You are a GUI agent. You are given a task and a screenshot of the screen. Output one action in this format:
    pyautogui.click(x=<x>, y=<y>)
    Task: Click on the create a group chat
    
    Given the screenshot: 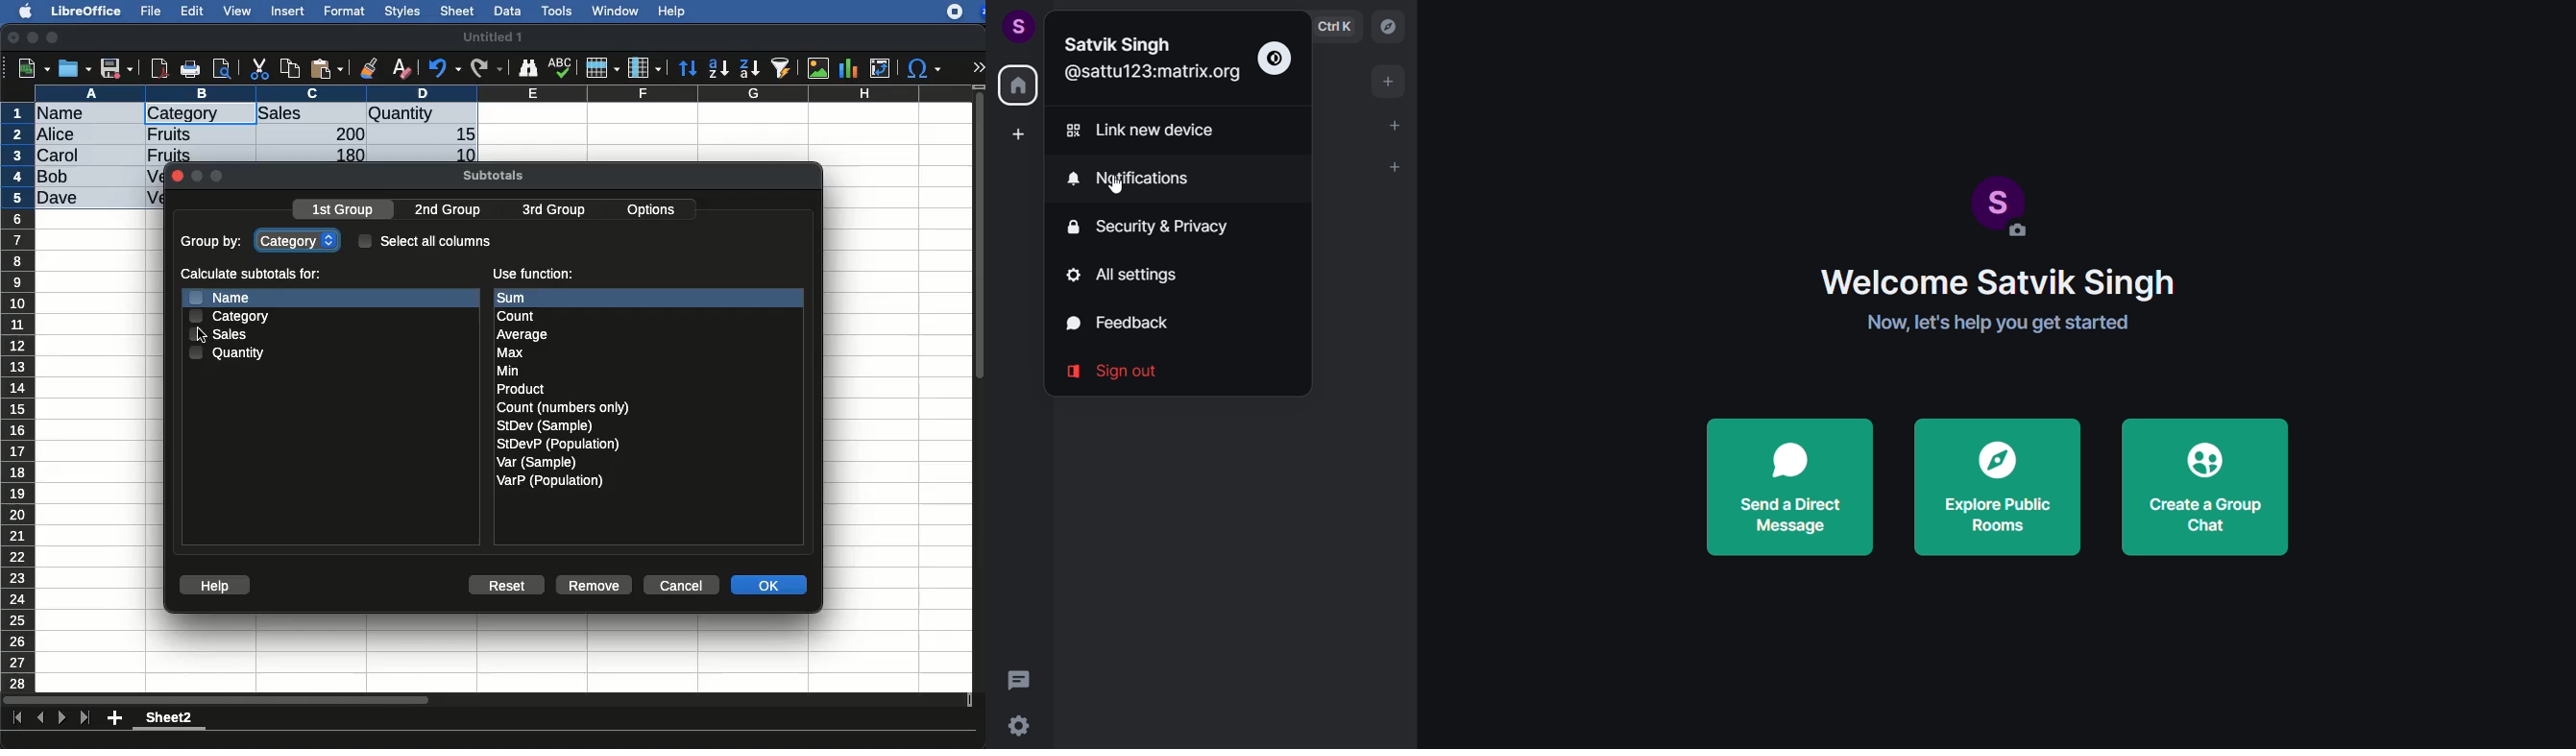 What is the action you would take?
    pyautogui.click(x=2216, y=486)
    